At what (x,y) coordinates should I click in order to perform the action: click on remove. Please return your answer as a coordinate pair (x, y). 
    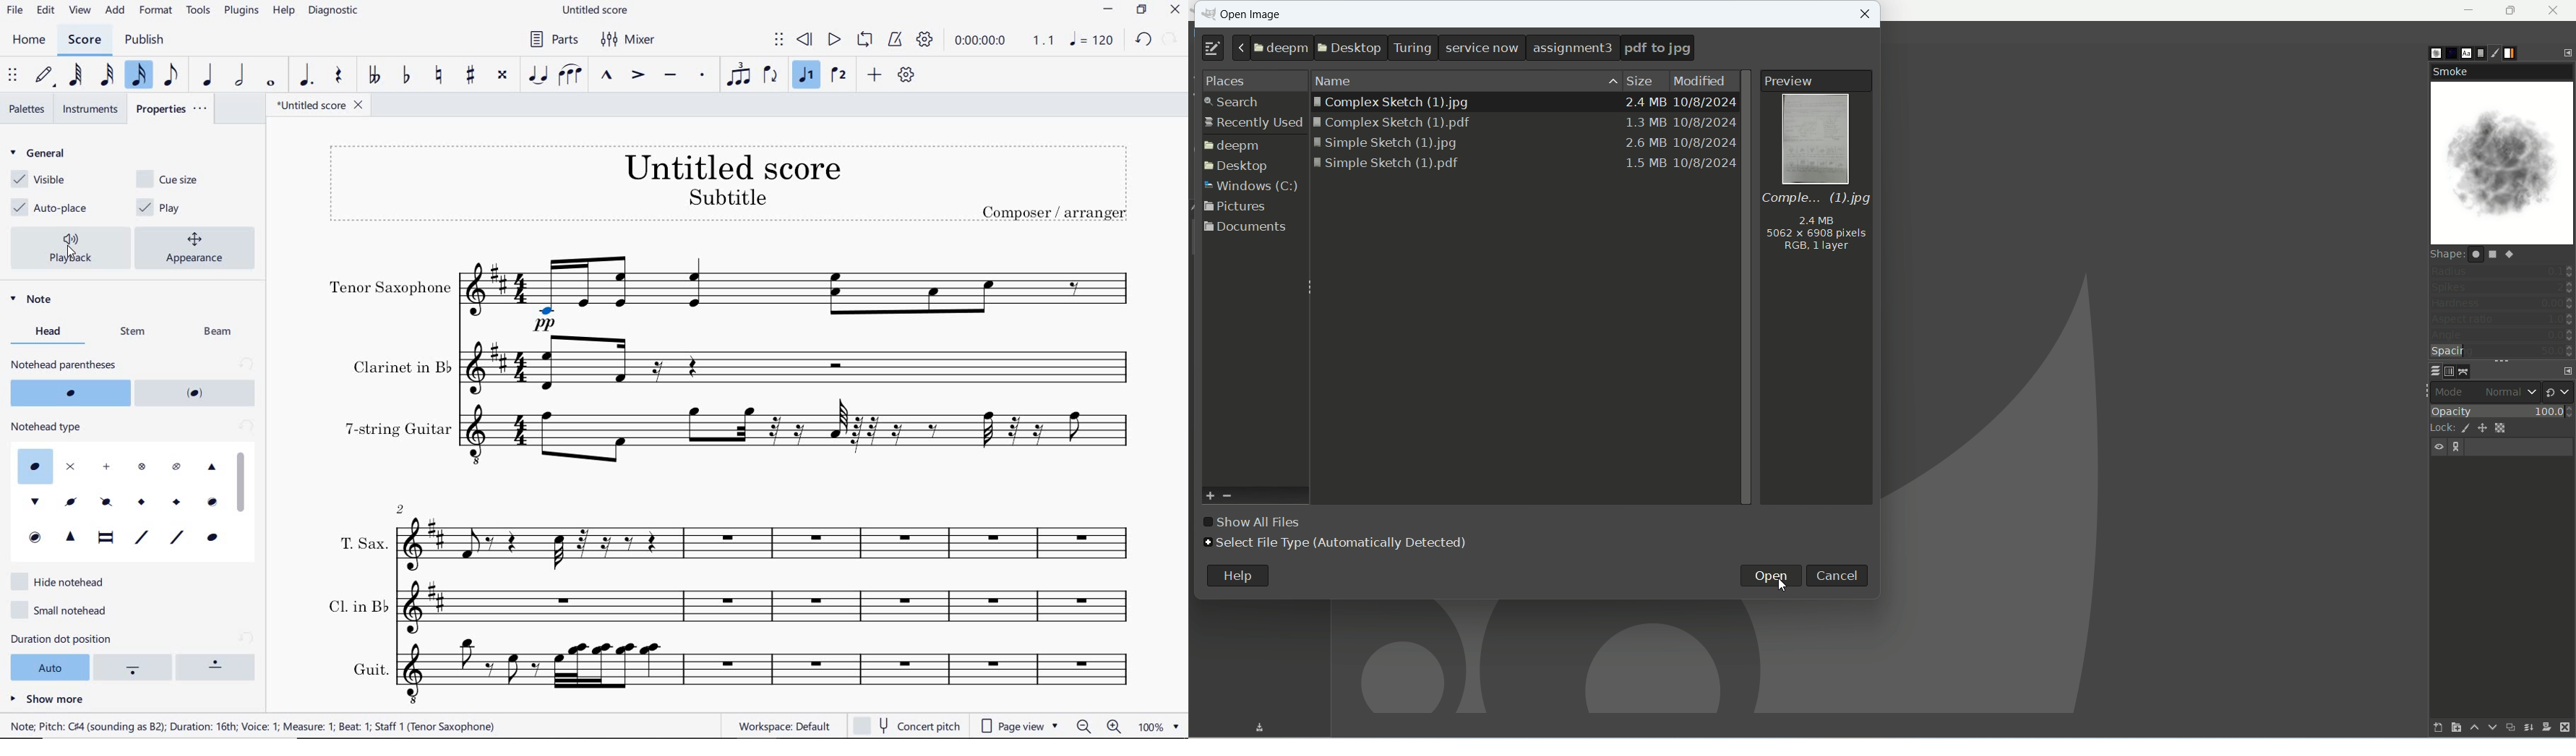
    Looking at the image, I should click on (1230, 497).